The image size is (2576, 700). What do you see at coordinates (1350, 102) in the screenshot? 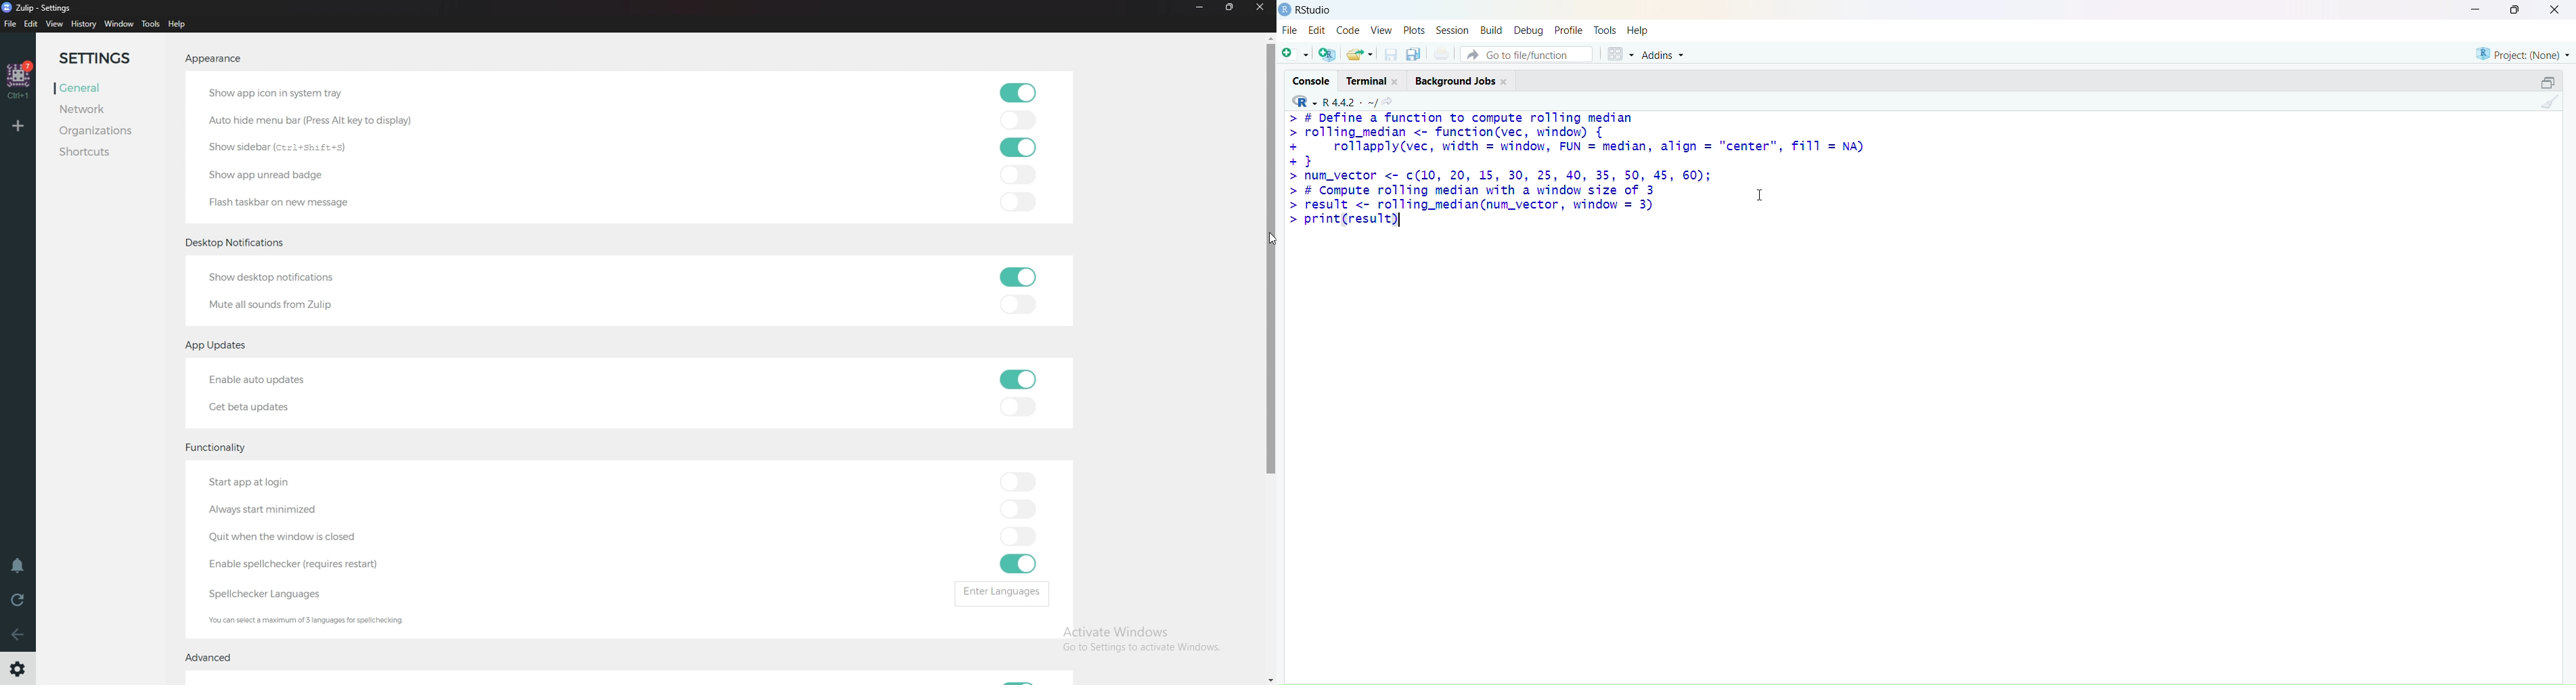
I see `R 4.4.2 ~/` at bounding box center [1350, 102].